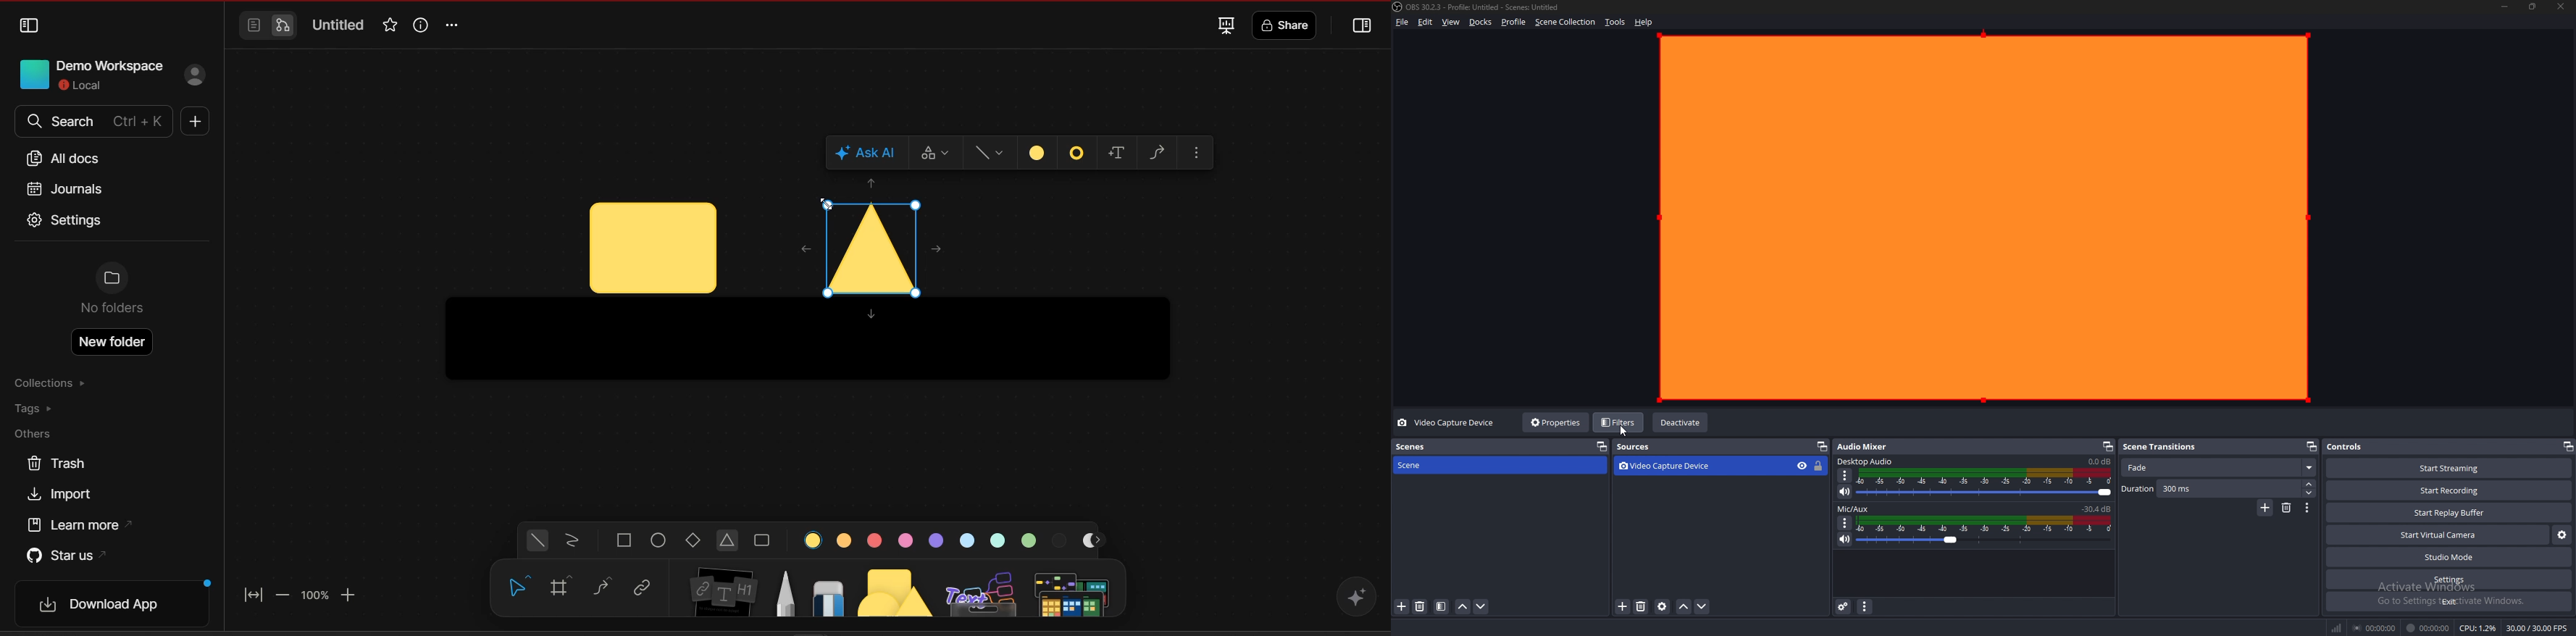 This screenshot has width=2576, height=644. I want to click on shapes, so click(897, 589).